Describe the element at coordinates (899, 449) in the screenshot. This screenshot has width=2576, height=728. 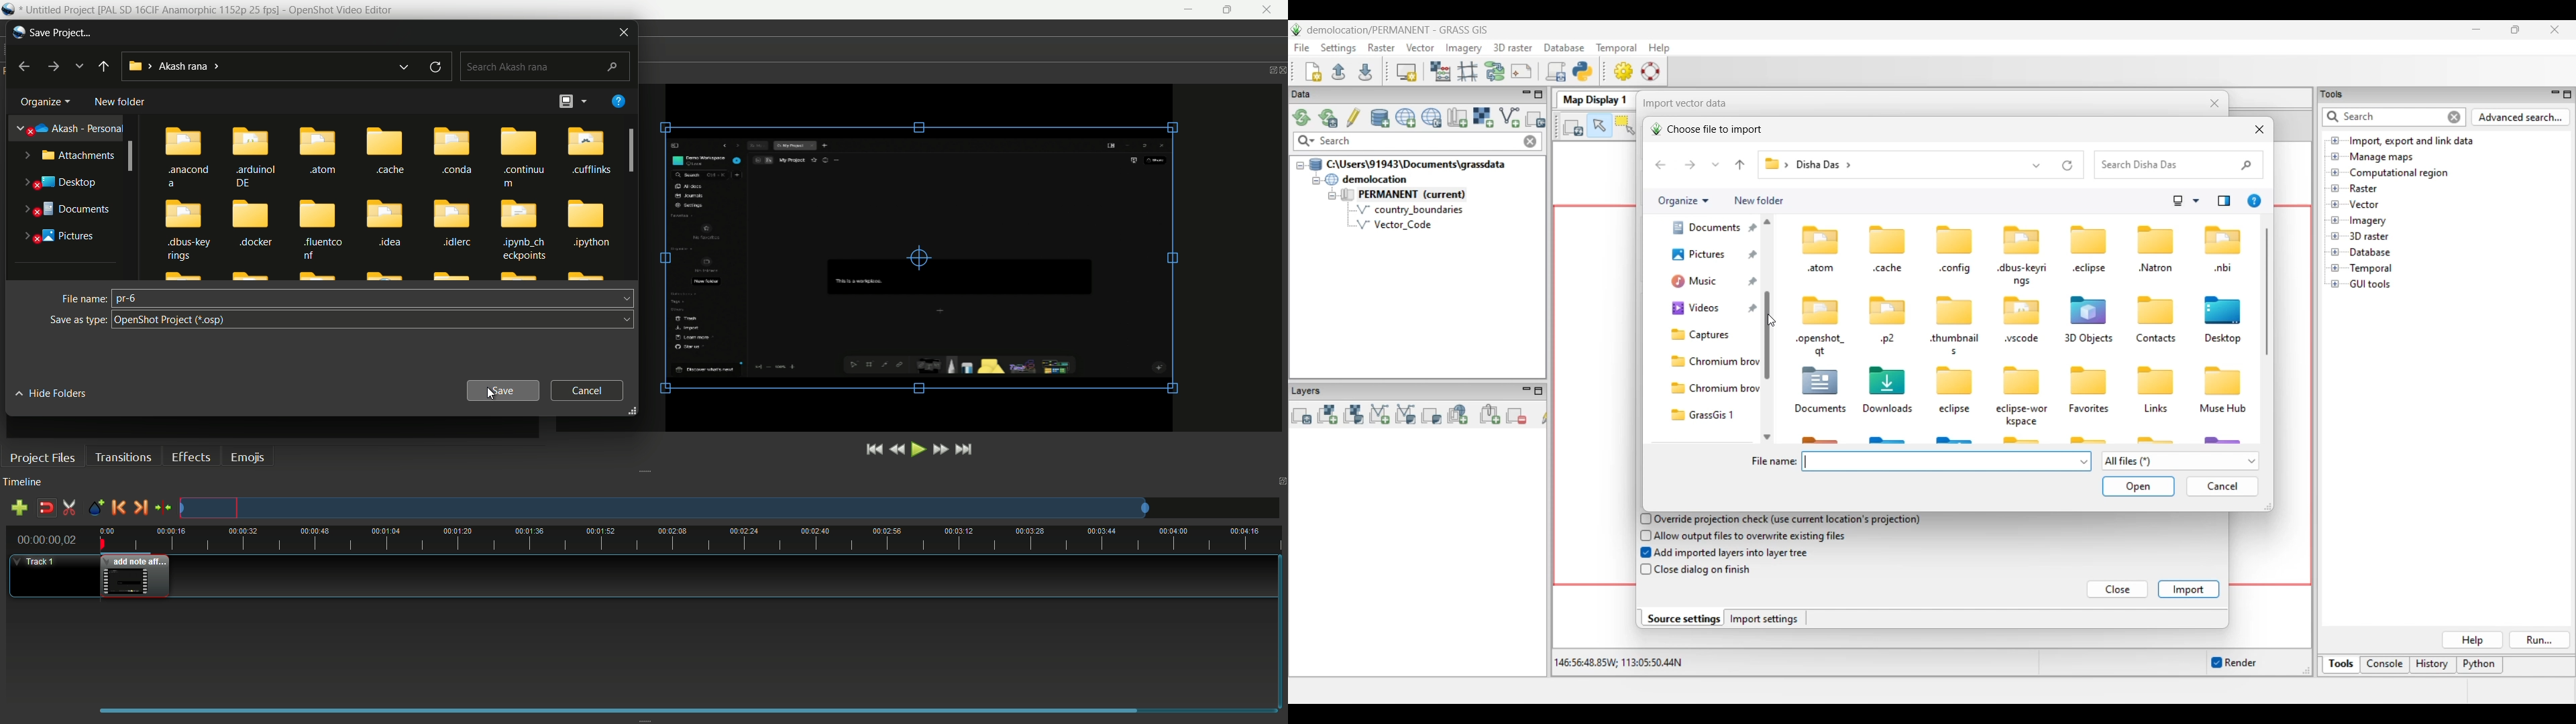
I see `rewind` at that location.